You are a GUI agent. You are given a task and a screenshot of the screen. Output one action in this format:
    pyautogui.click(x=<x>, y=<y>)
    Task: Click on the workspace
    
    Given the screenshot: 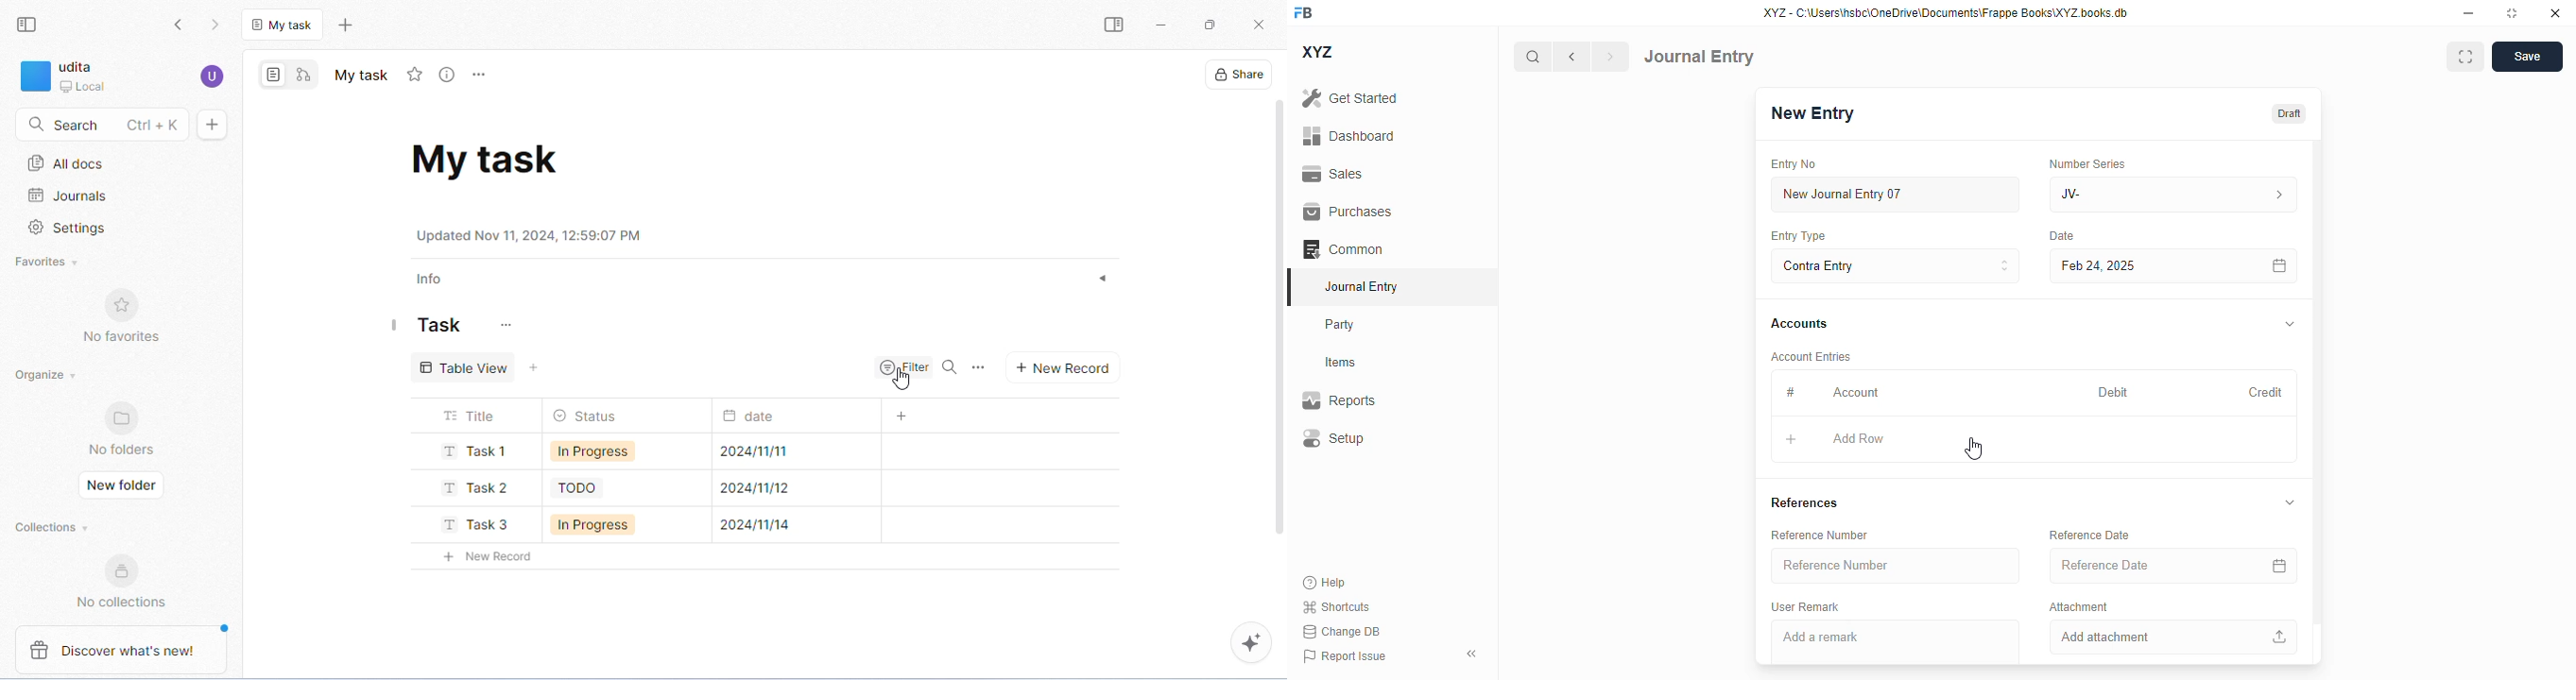 What is the action you would take?
    pyautogui.click(x=63, y=78)
    